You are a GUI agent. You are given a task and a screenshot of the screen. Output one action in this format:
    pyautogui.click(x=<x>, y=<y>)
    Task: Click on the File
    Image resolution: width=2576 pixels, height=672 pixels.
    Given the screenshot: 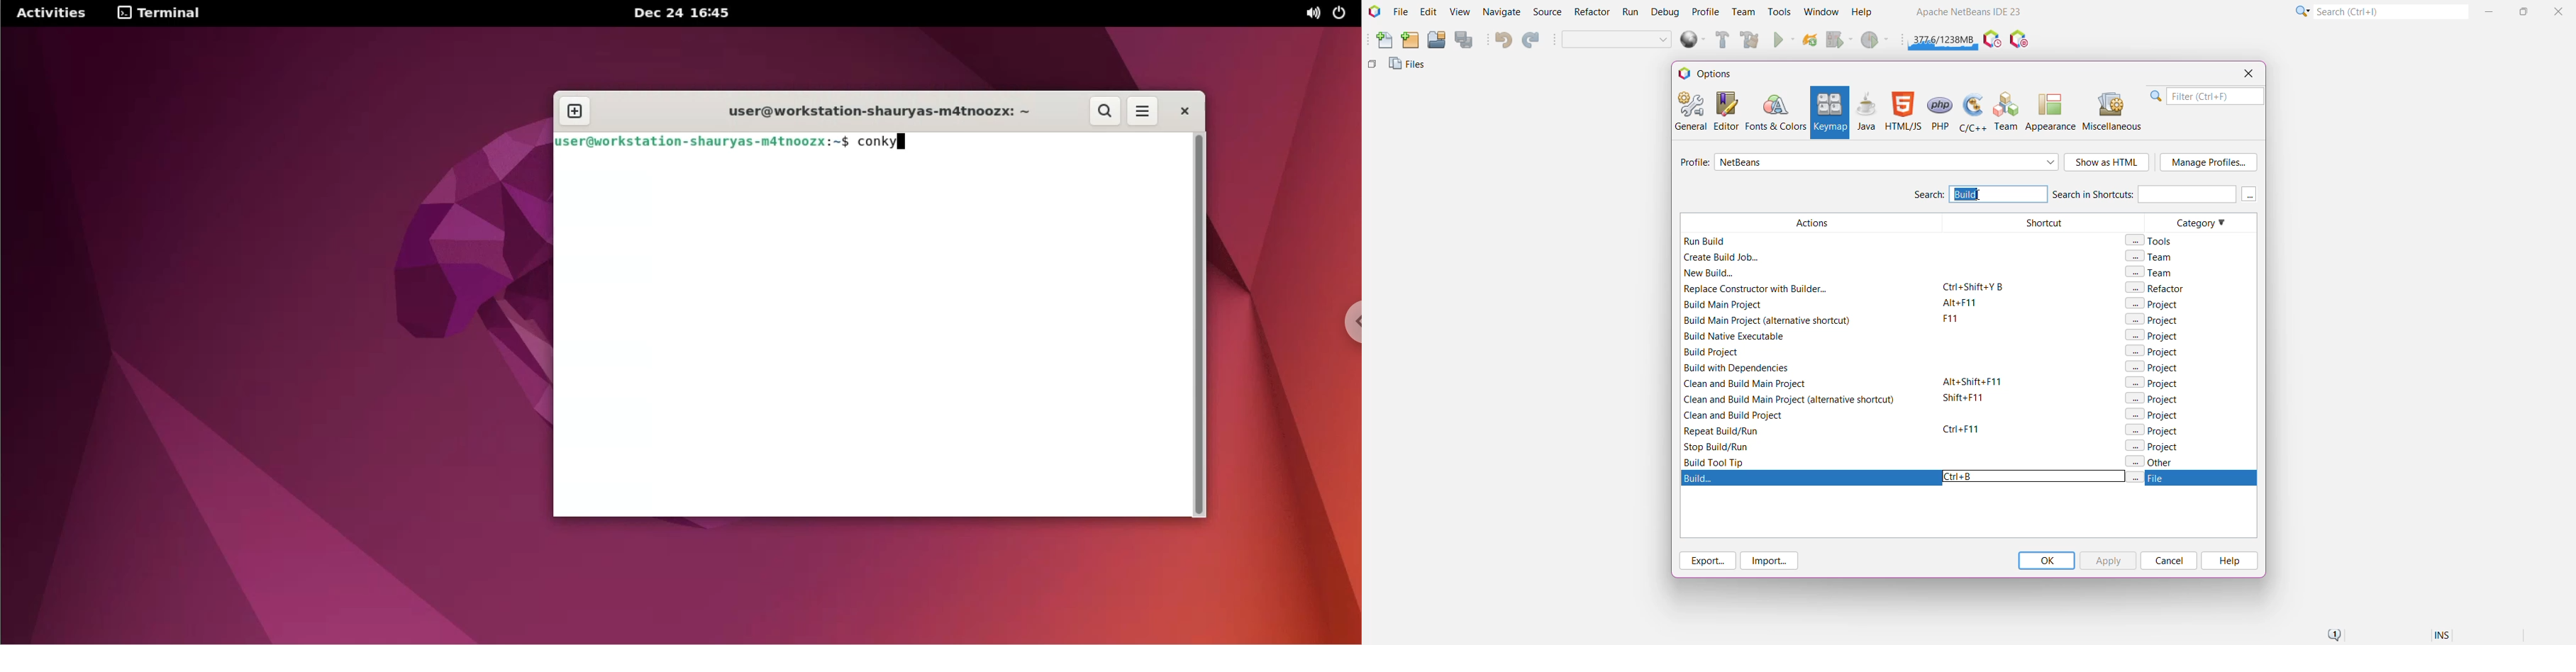 What is the action you would take?
    pyautogui.click(x=1400, y=12)
    